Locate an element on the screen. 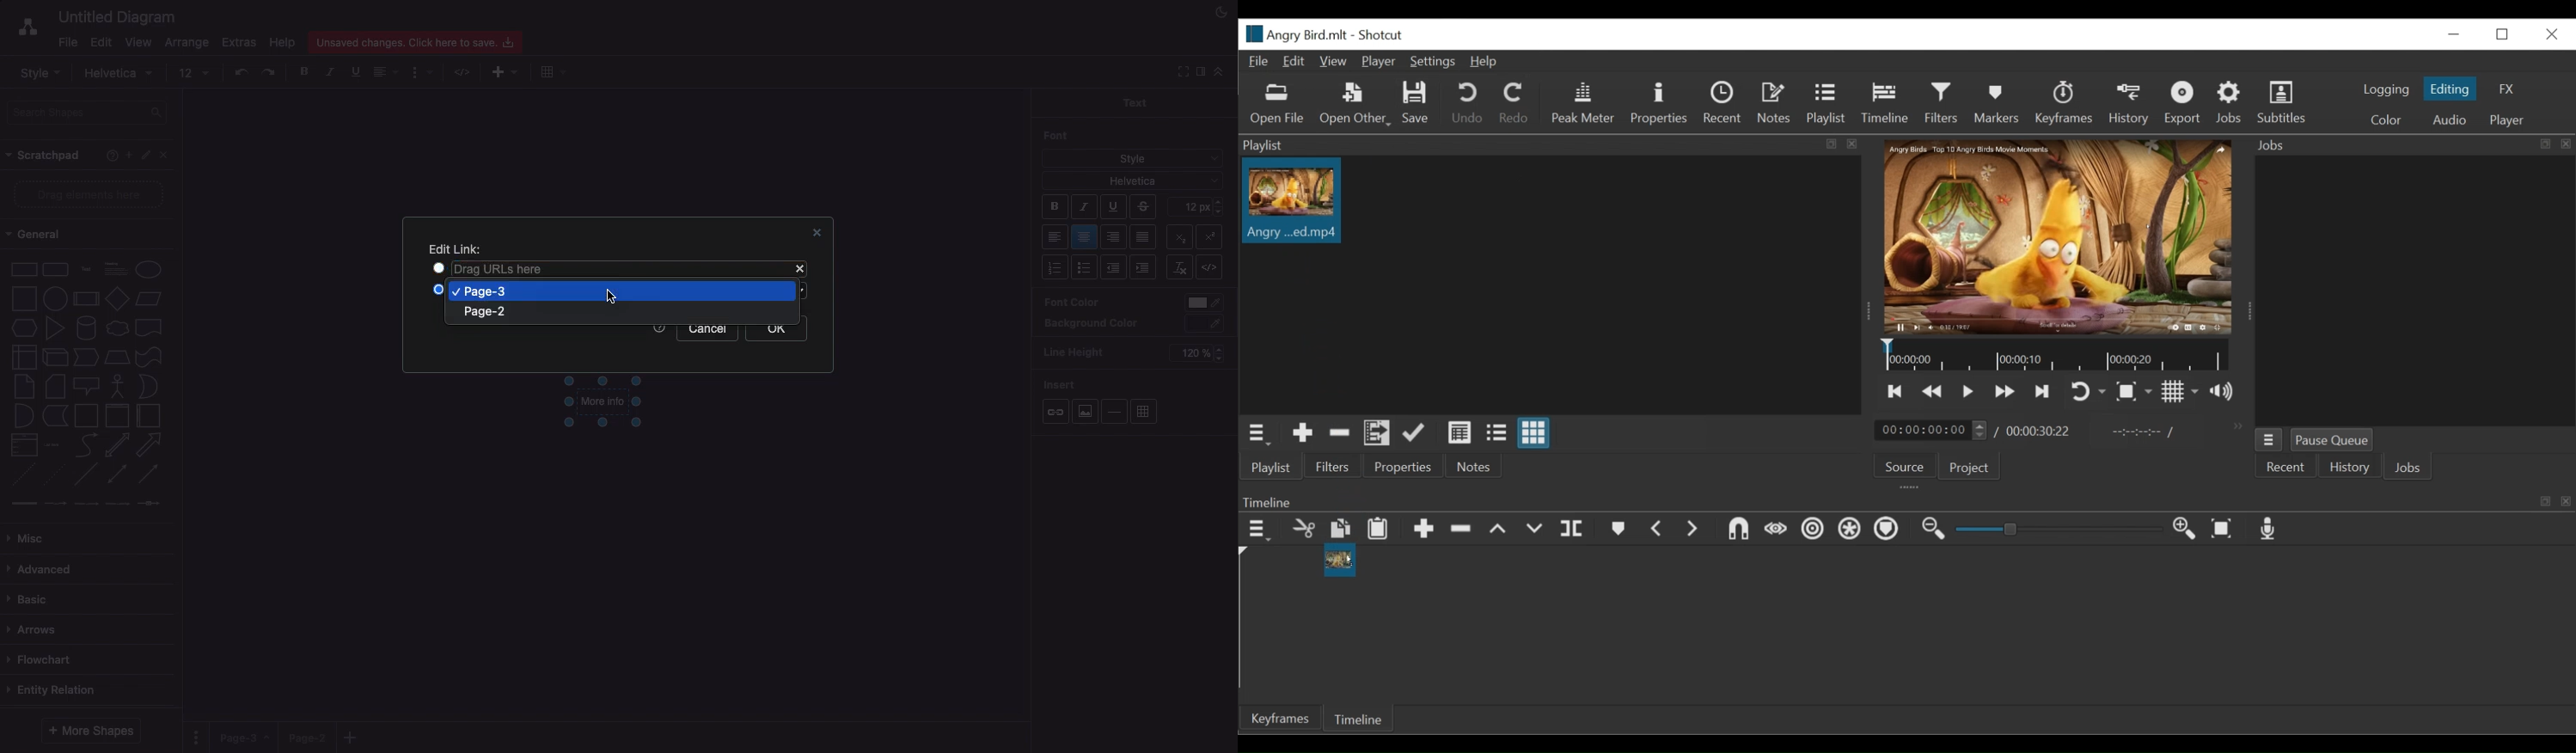 The width and height of the screenshot is (2576, 756). Checkbox is located at coordinates (440, 291).